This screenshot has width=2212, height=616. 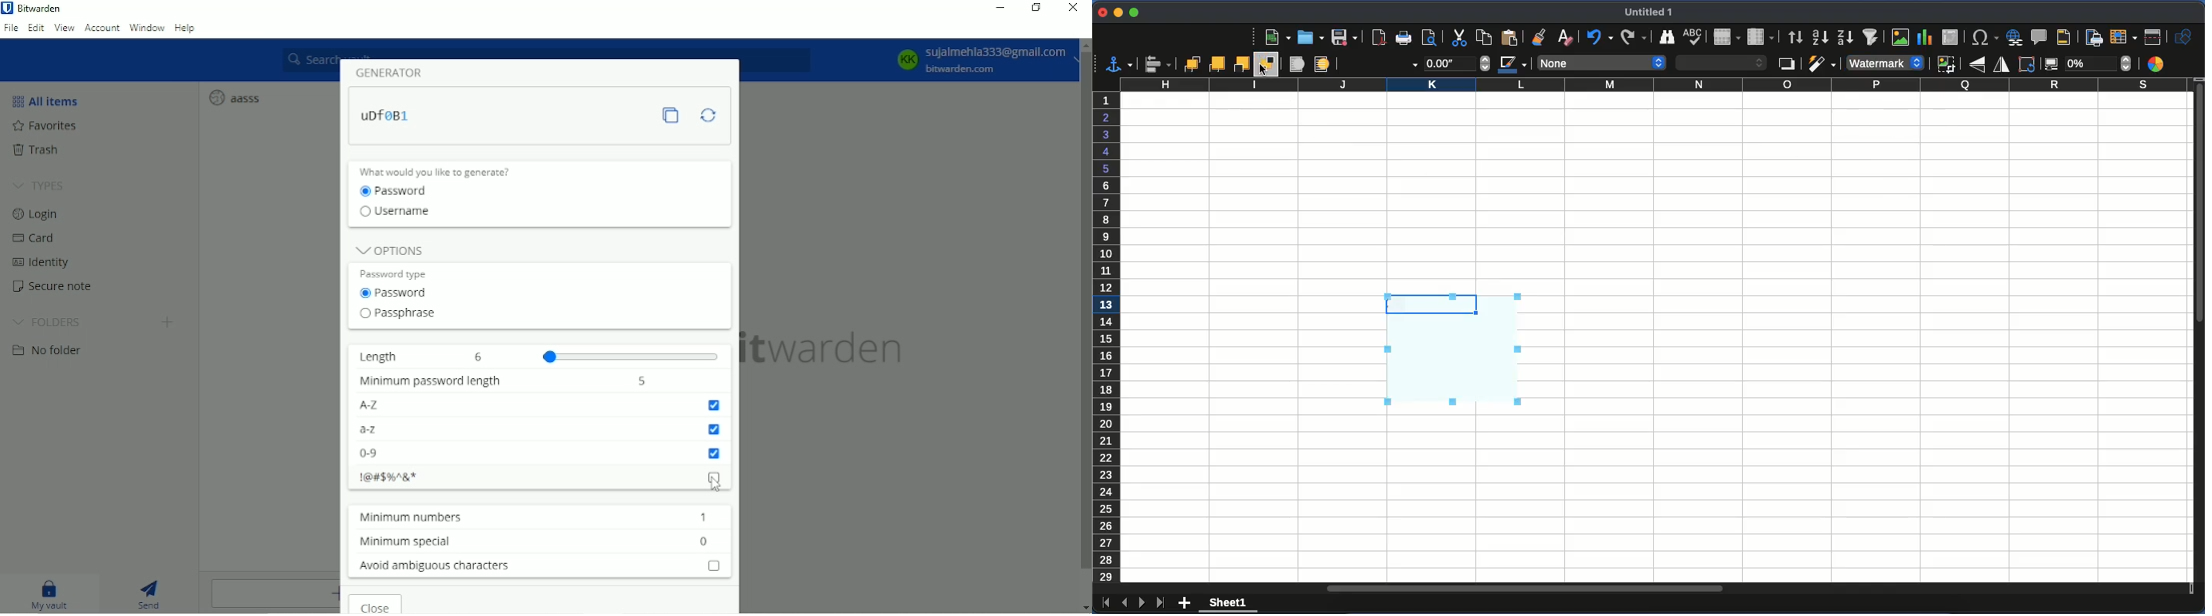 I want to click on Minimum special characters, so click(x=409, y=542).